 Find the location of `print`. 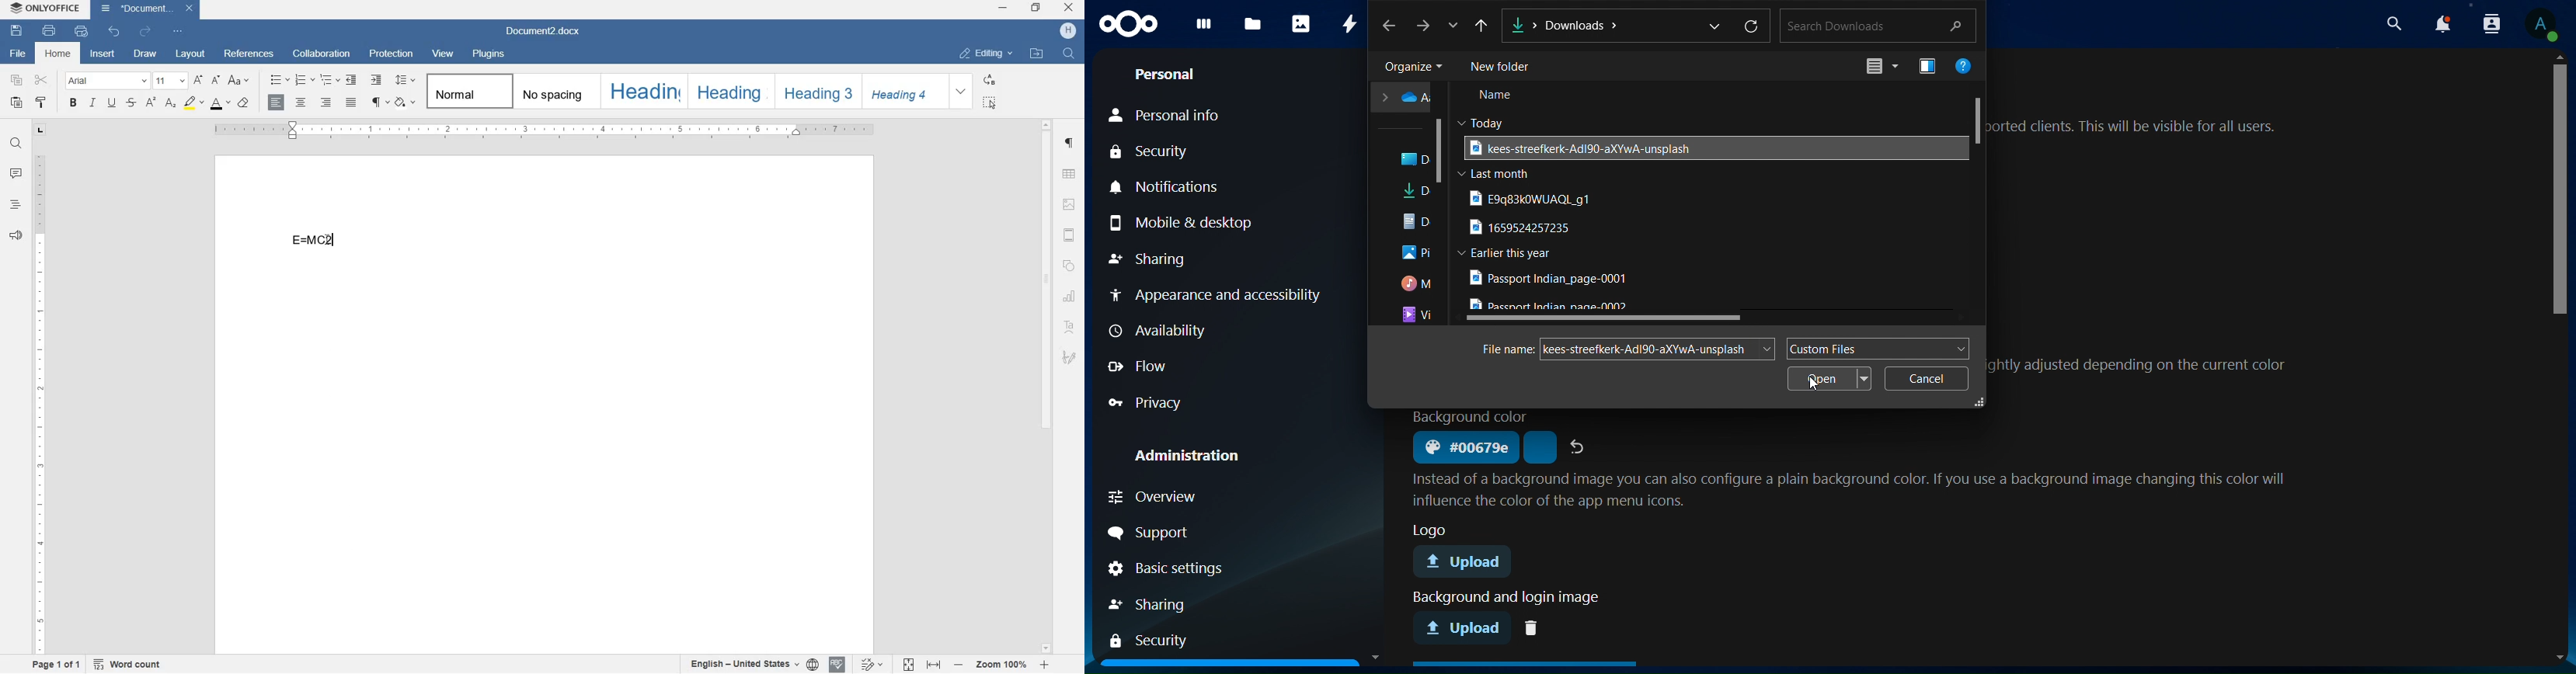

print is located at coordinates (49, 32).